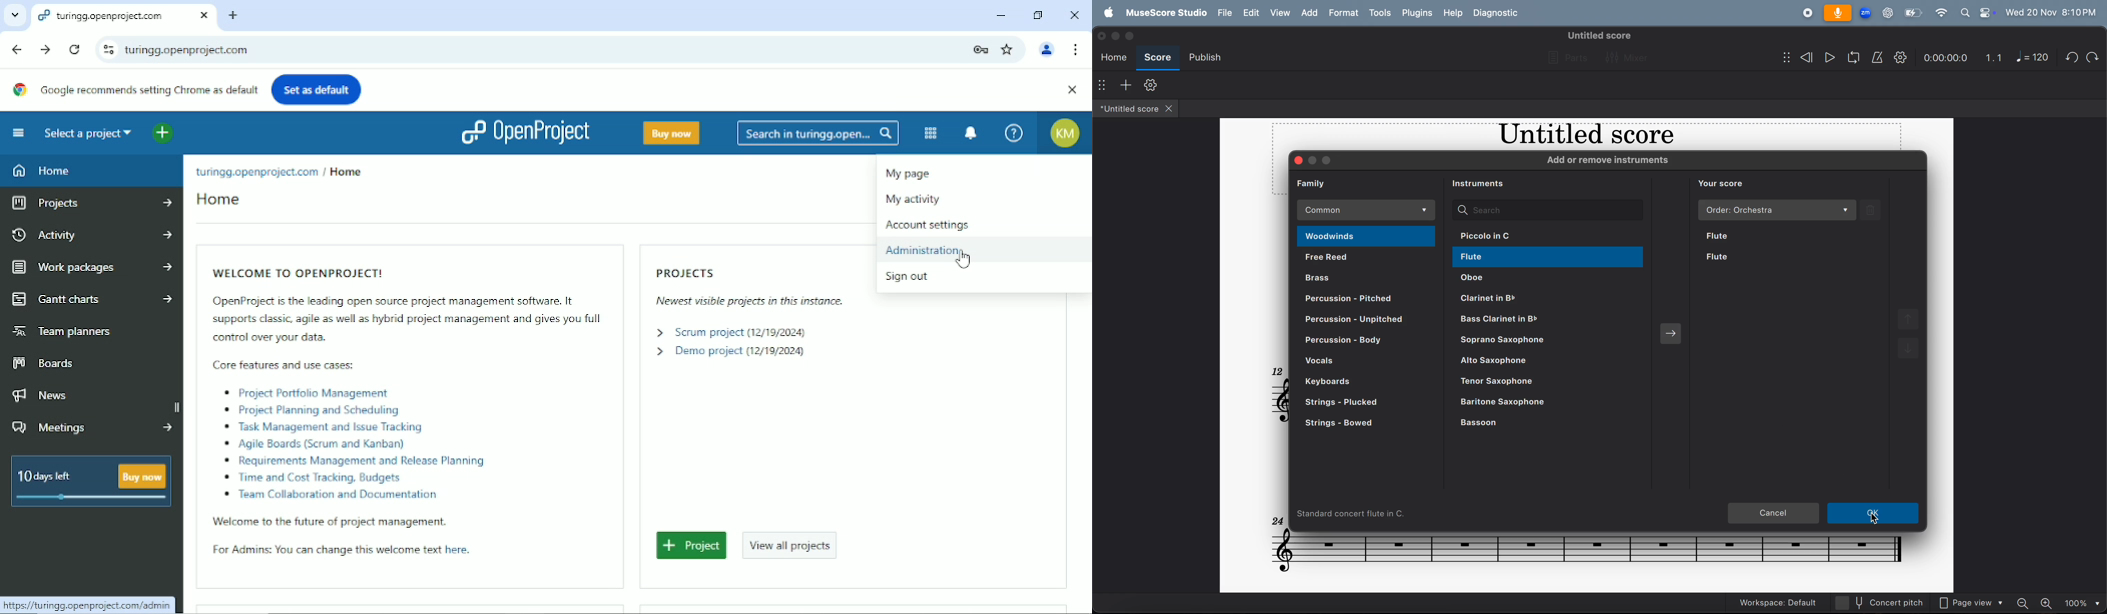  What do you see at coordinates (670, 132) in the screenshot?
I see `Buy now` at bounding box center [670, 132].